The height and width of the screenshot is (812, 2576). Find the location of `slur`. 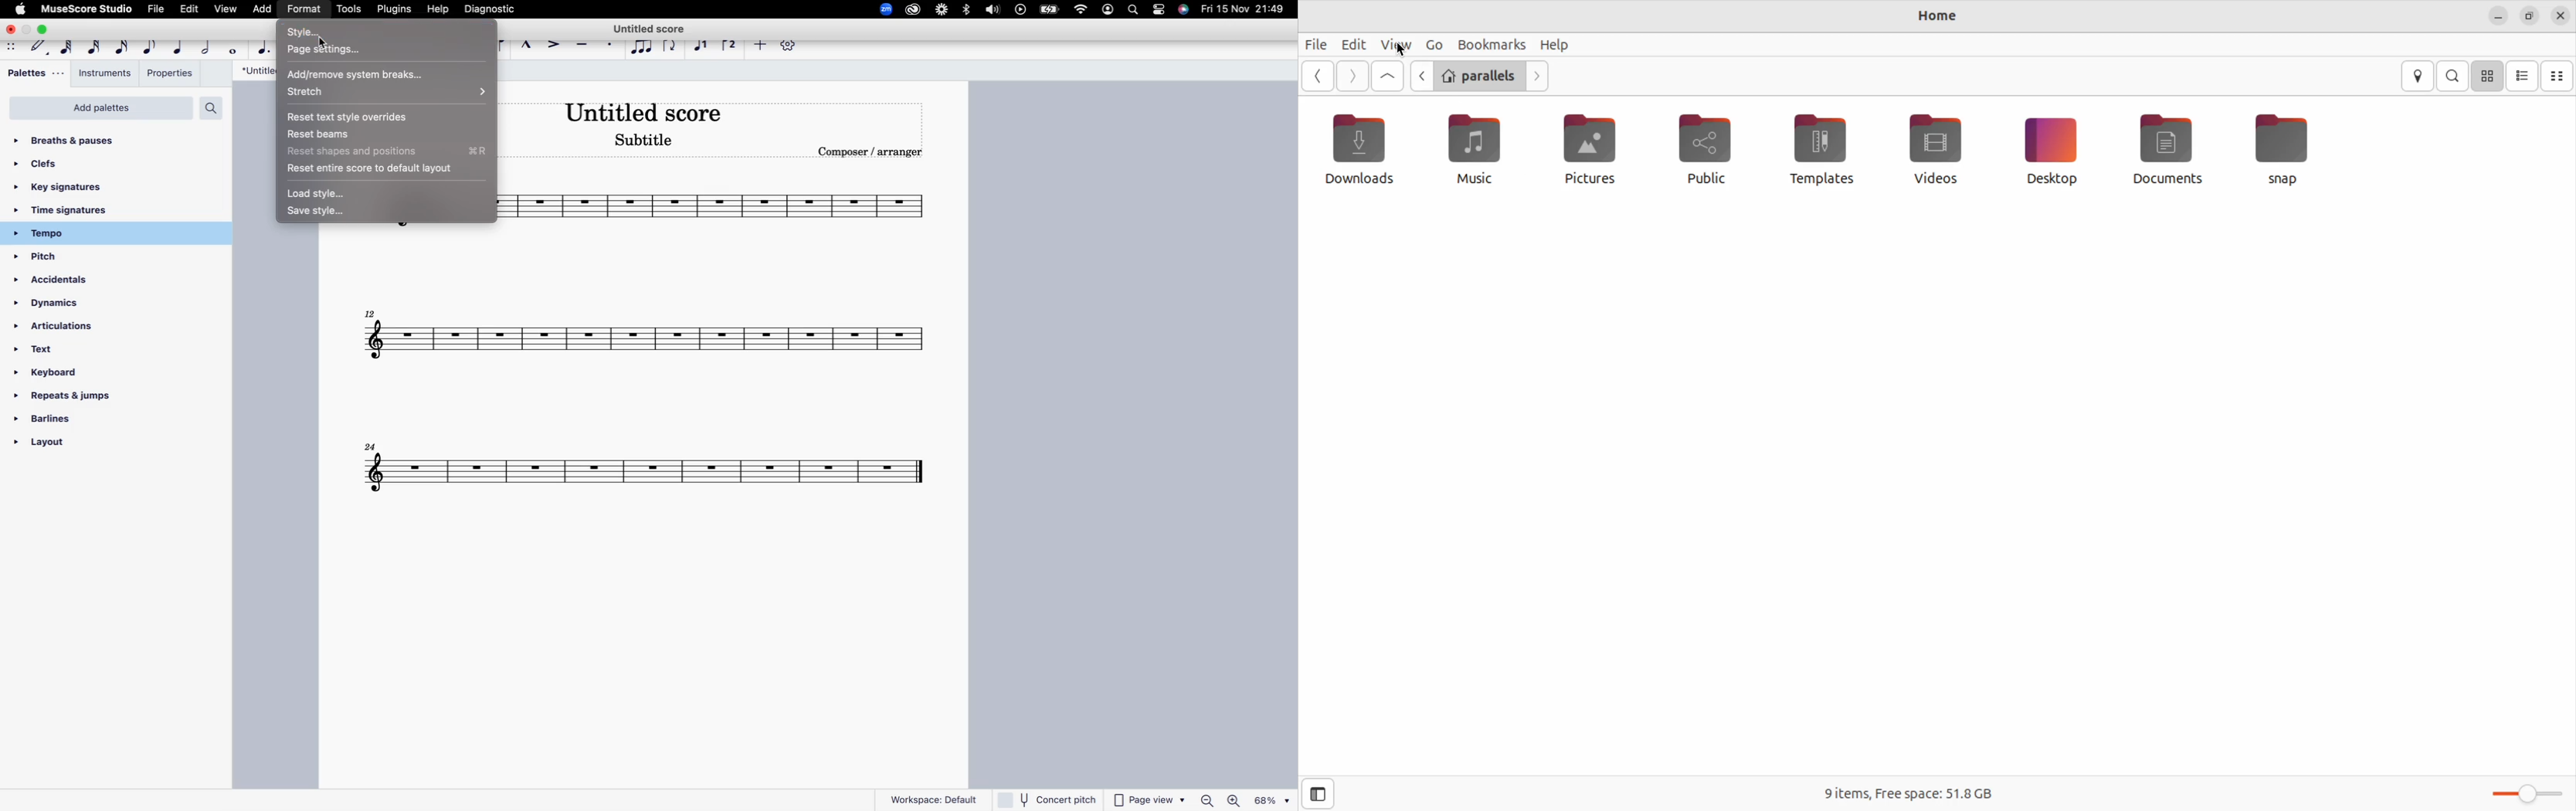

slur is located at coordinates (495, 45).